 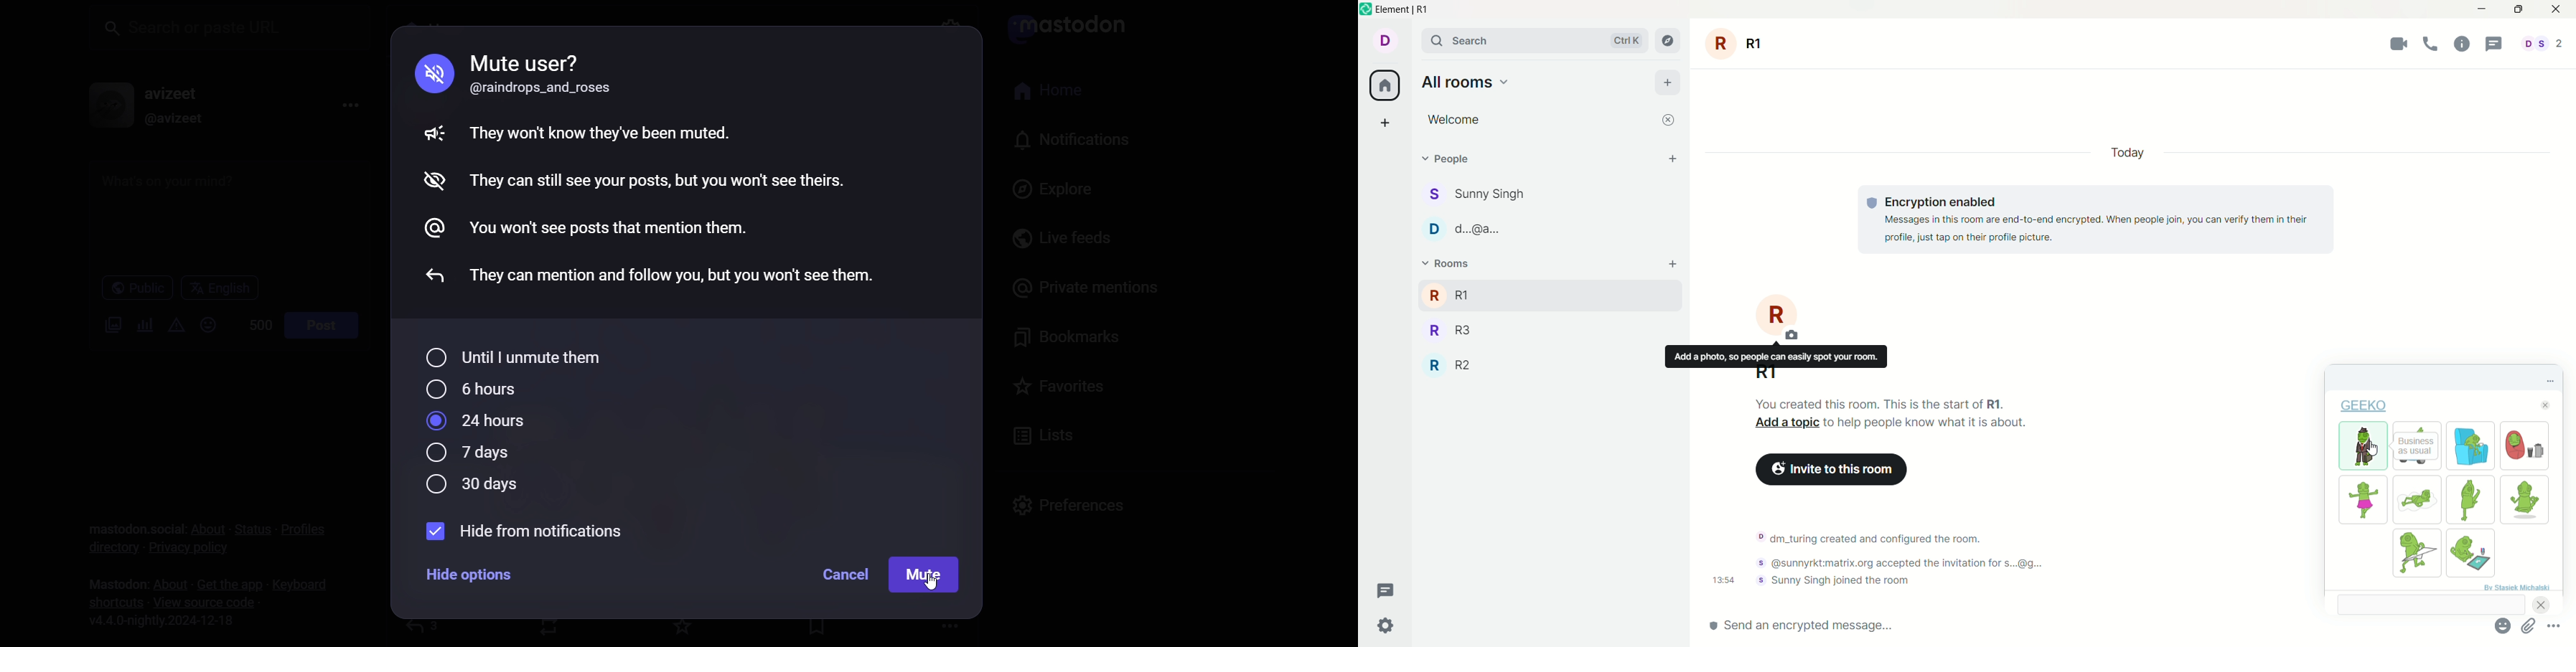 What do you see at coordinates (2472, 552) in the screenshot?
I see `Geeko getting work done sticker` at bounding box center [2472, 552].